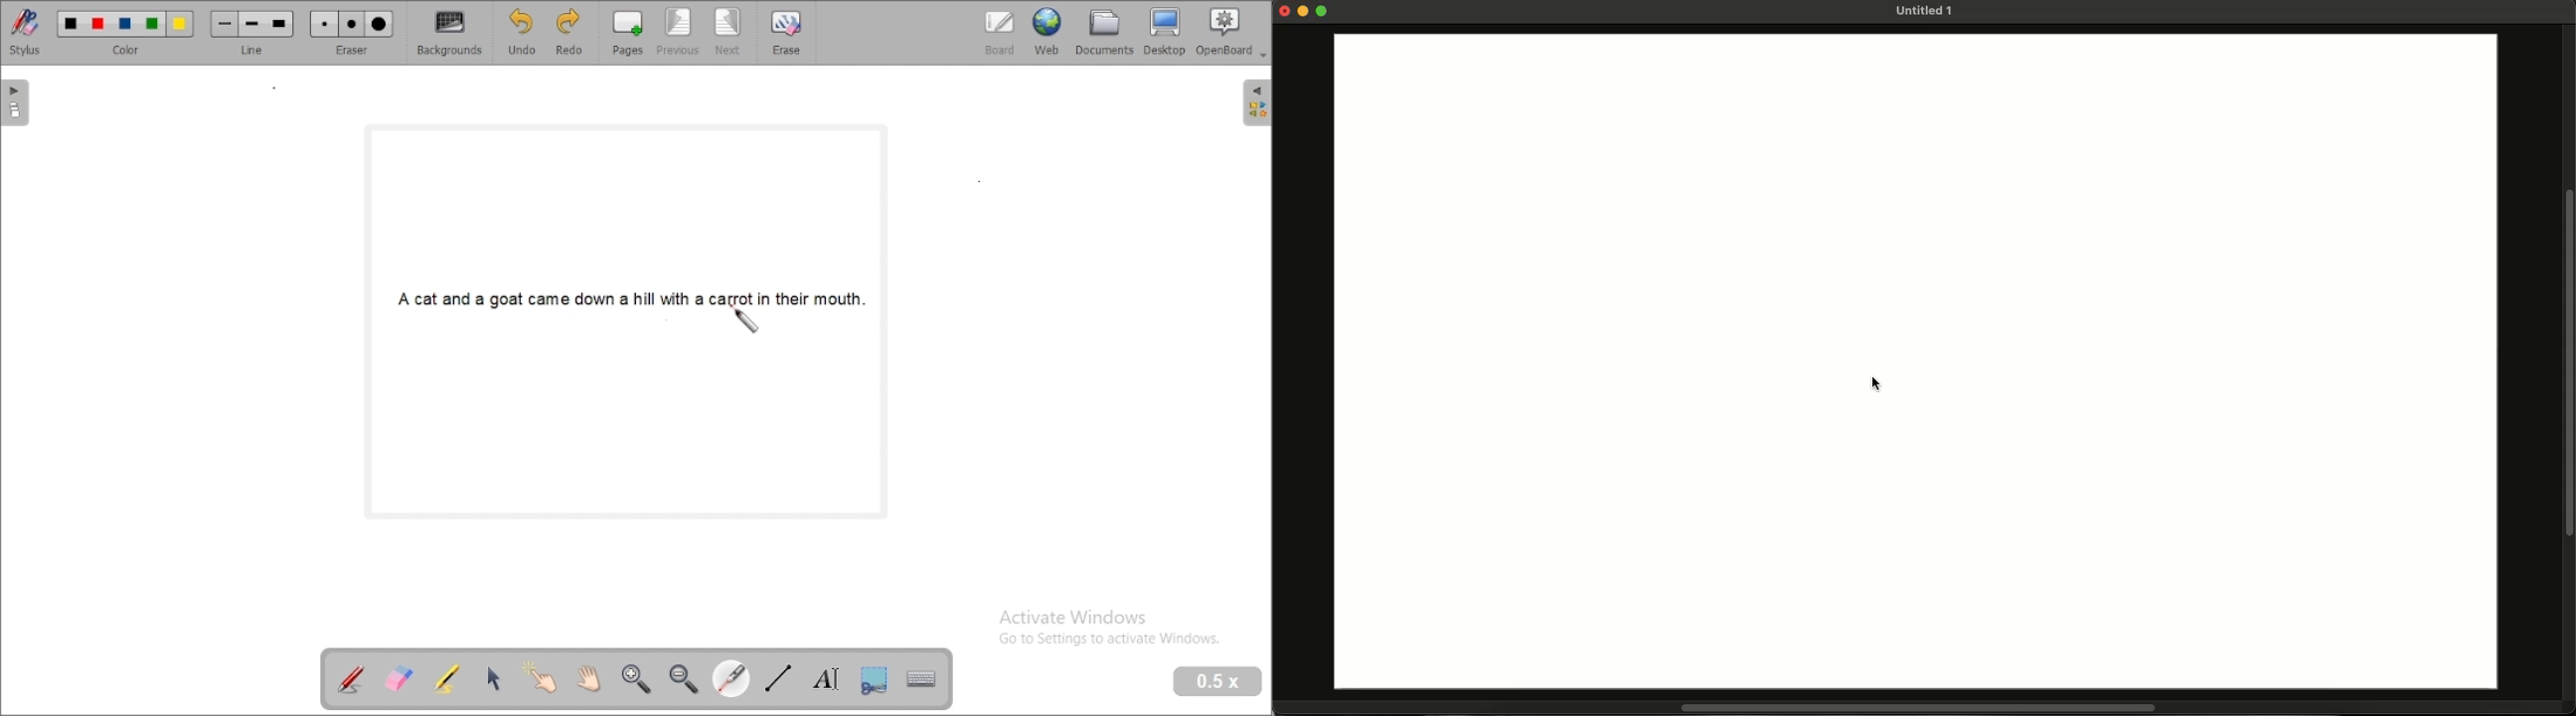  Describe the element at coordinates (1908, 709) in the screenshot. I see `Horizontal Scroll bar` at that location.